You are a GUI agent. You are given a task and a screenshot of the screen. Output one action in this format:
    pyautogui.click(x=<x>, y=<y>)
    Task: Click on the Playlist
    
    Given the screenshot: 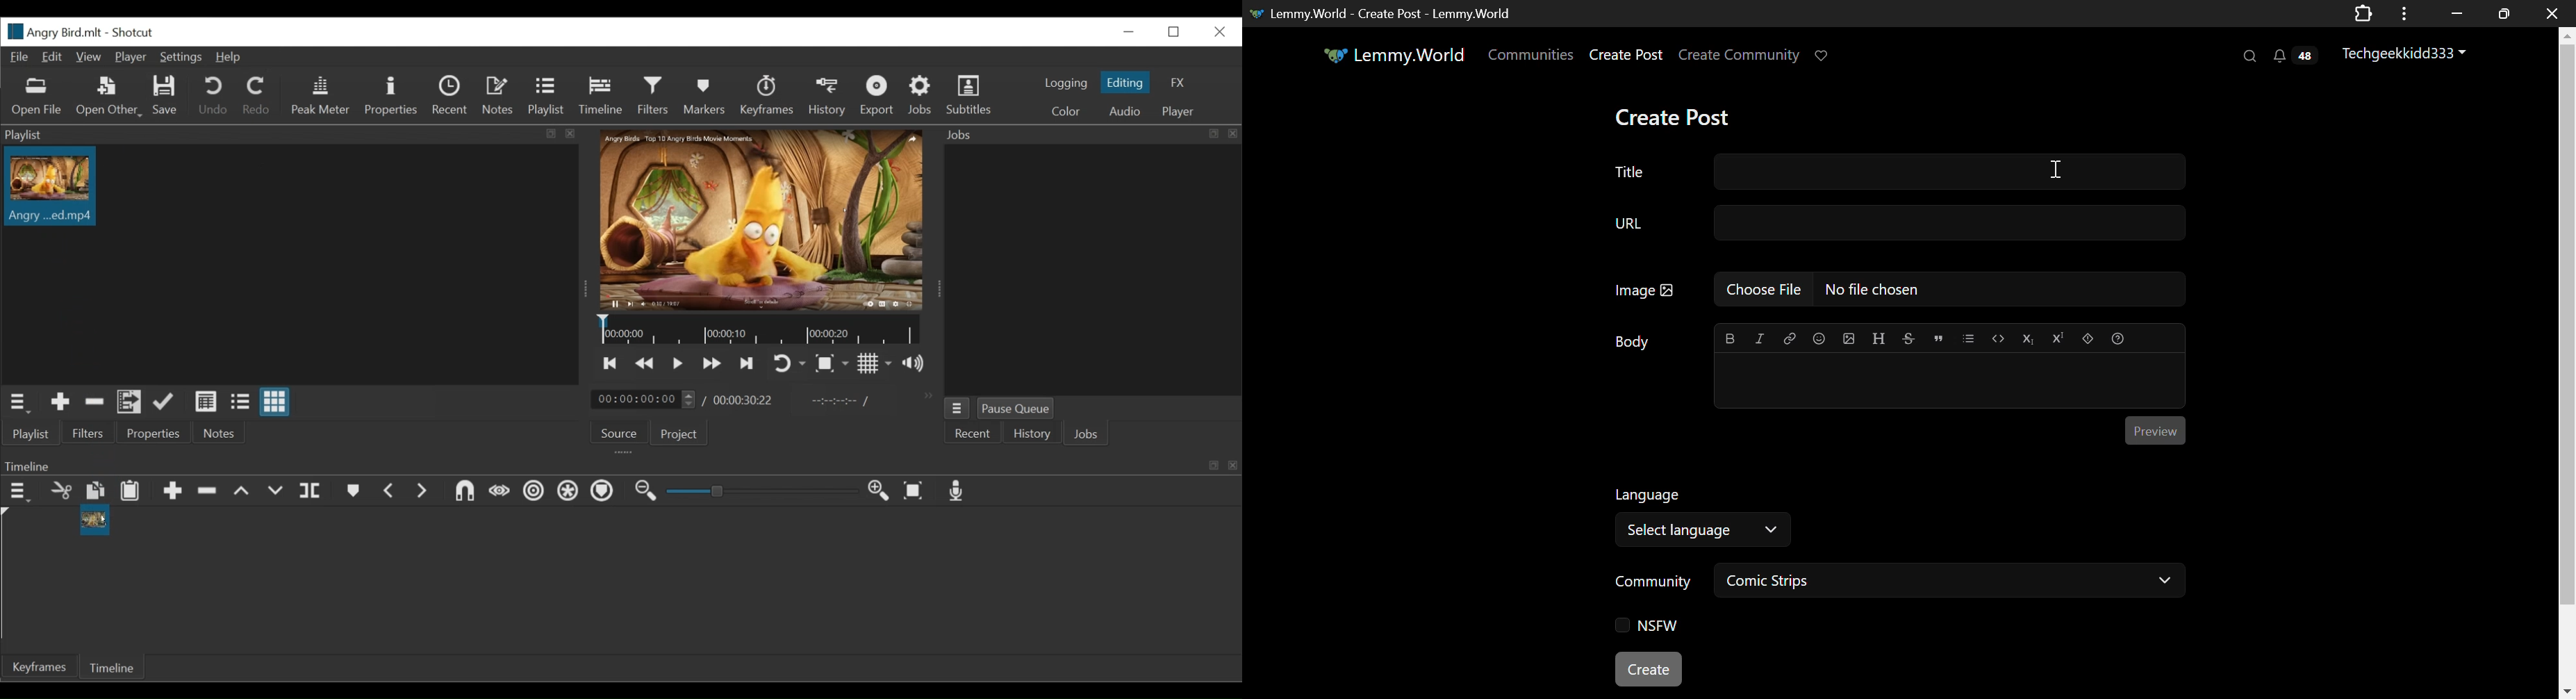 What is the action you would take?
    pyautogui.click(x=546, y=97)
    